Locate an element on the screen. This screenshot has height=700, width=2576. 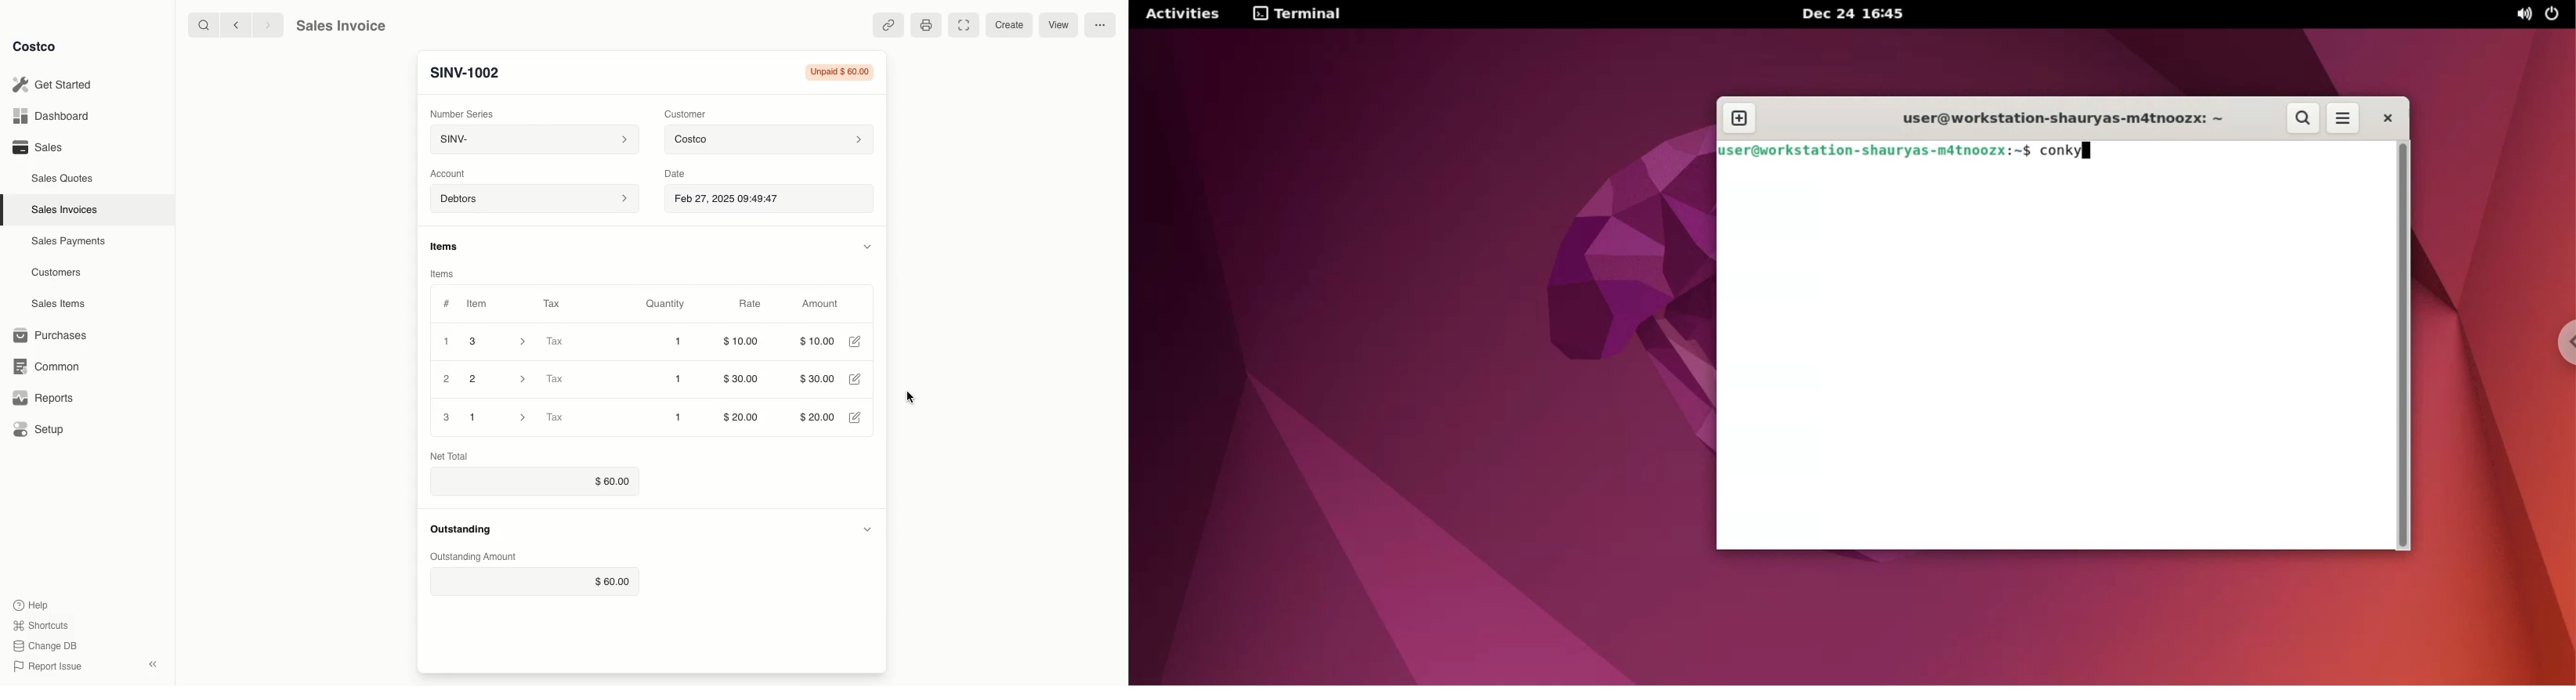
Tax is located at coordinates (554, 303).